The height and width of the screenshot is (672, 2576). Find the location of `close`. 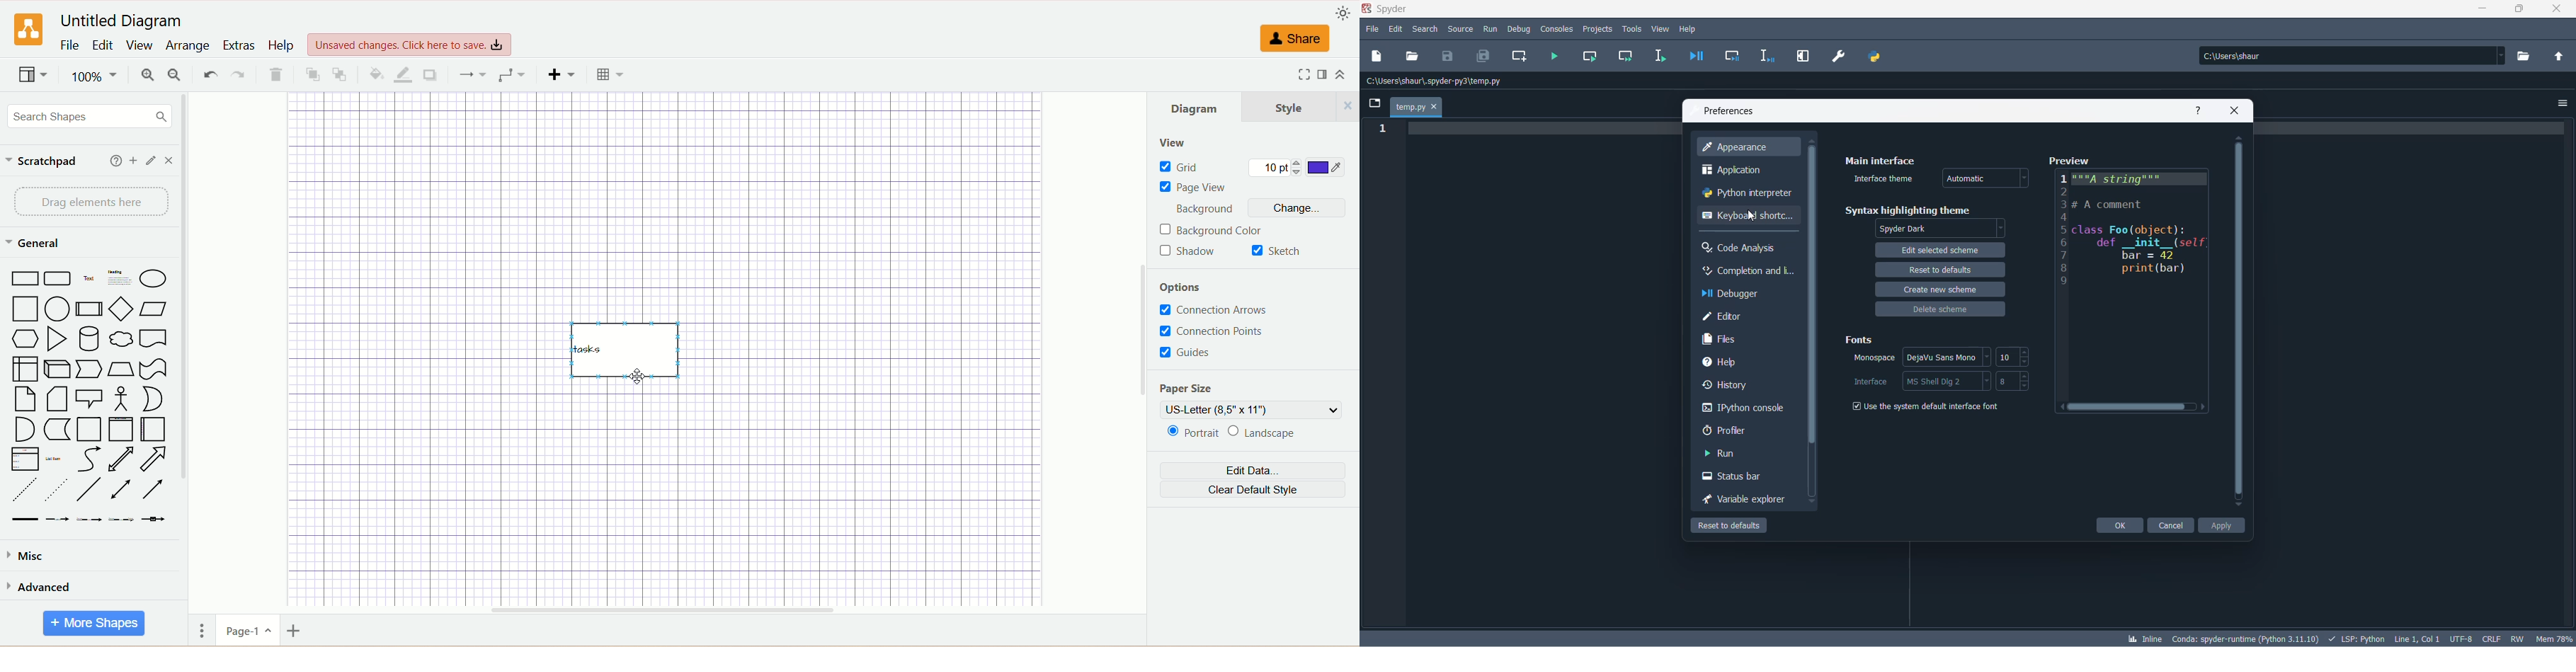

close is located at coordinates (2236, 112).